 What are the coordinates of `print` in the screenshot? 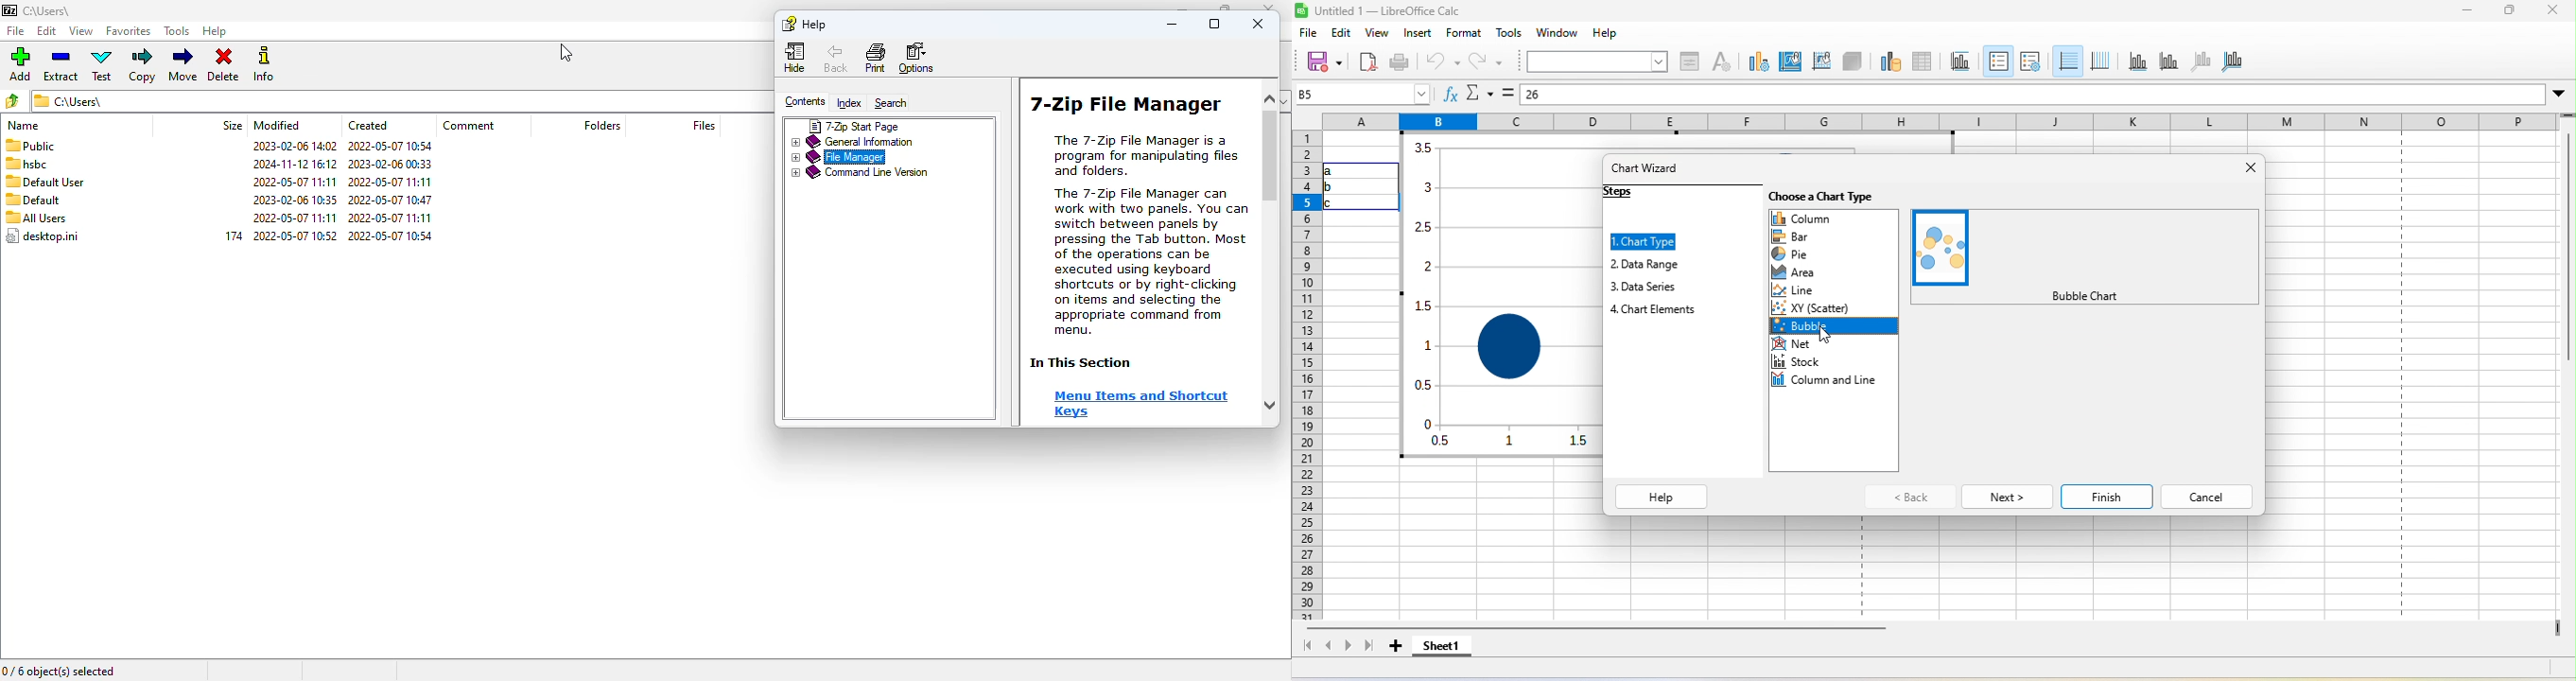 It's located at (1399, 62).